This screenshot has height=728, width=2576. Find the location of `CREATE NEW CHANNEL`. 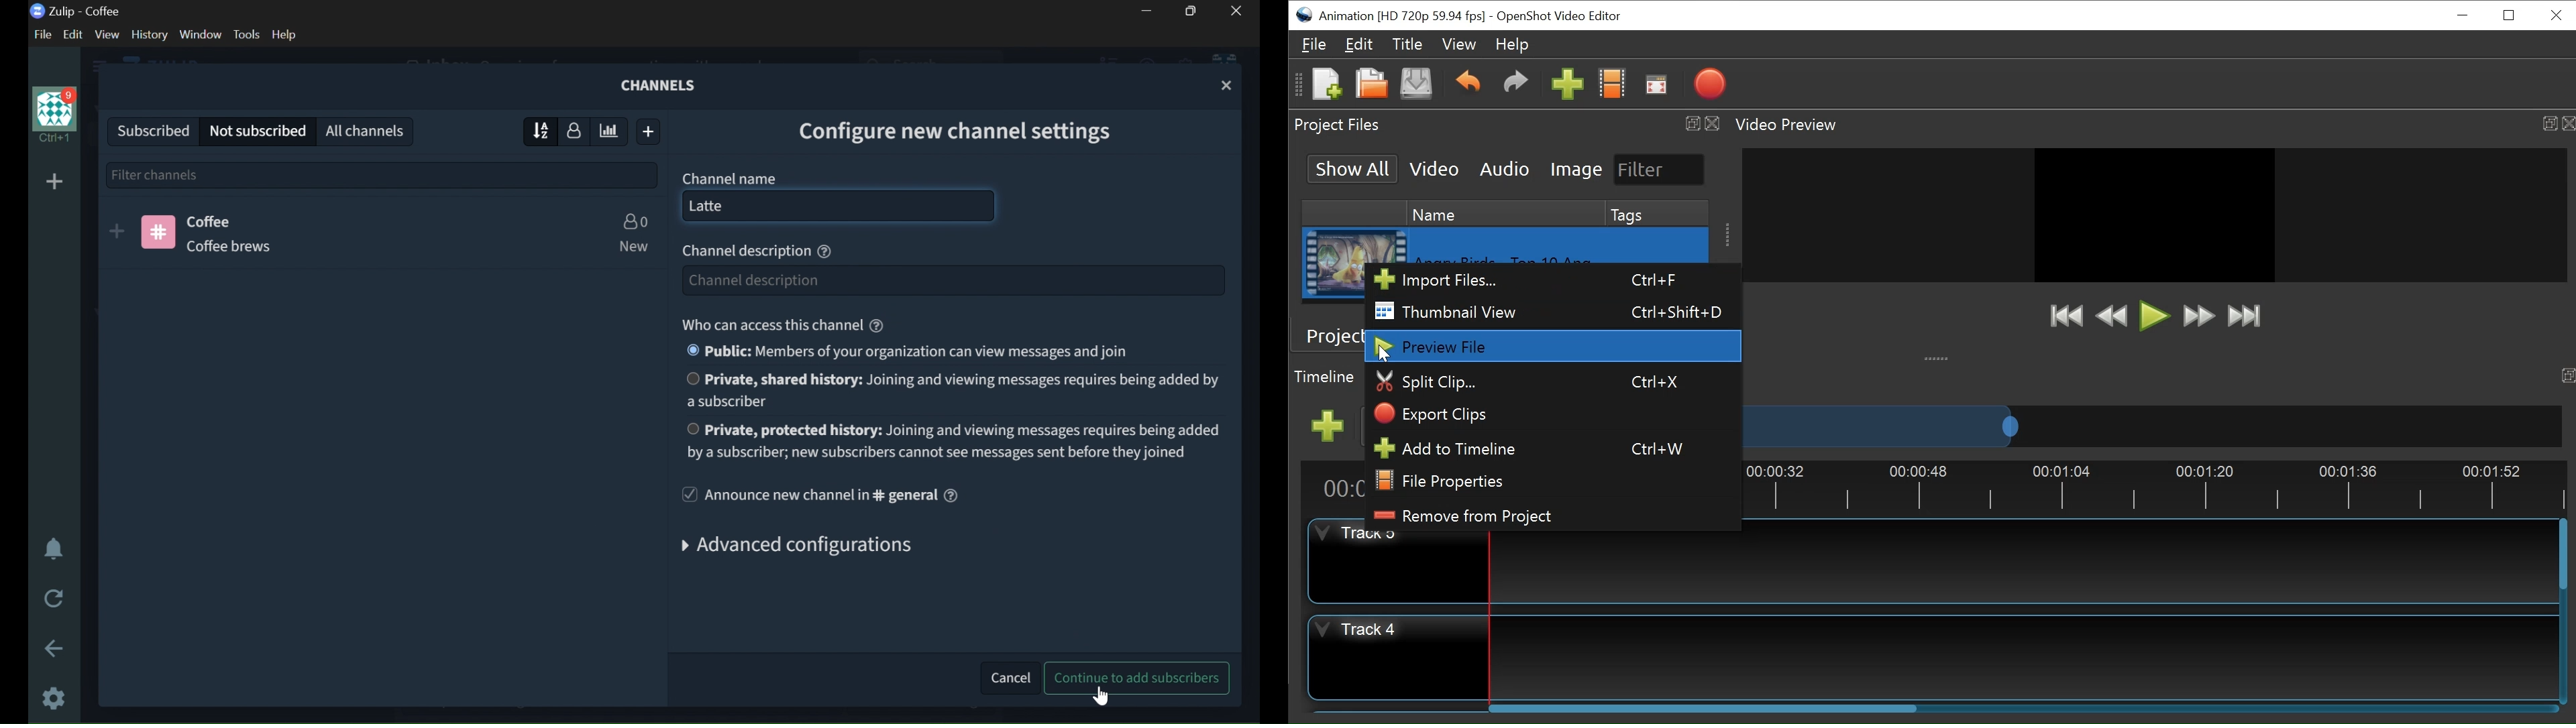

CREATE NEW CHANNEL is located at coordinates (651, 131).